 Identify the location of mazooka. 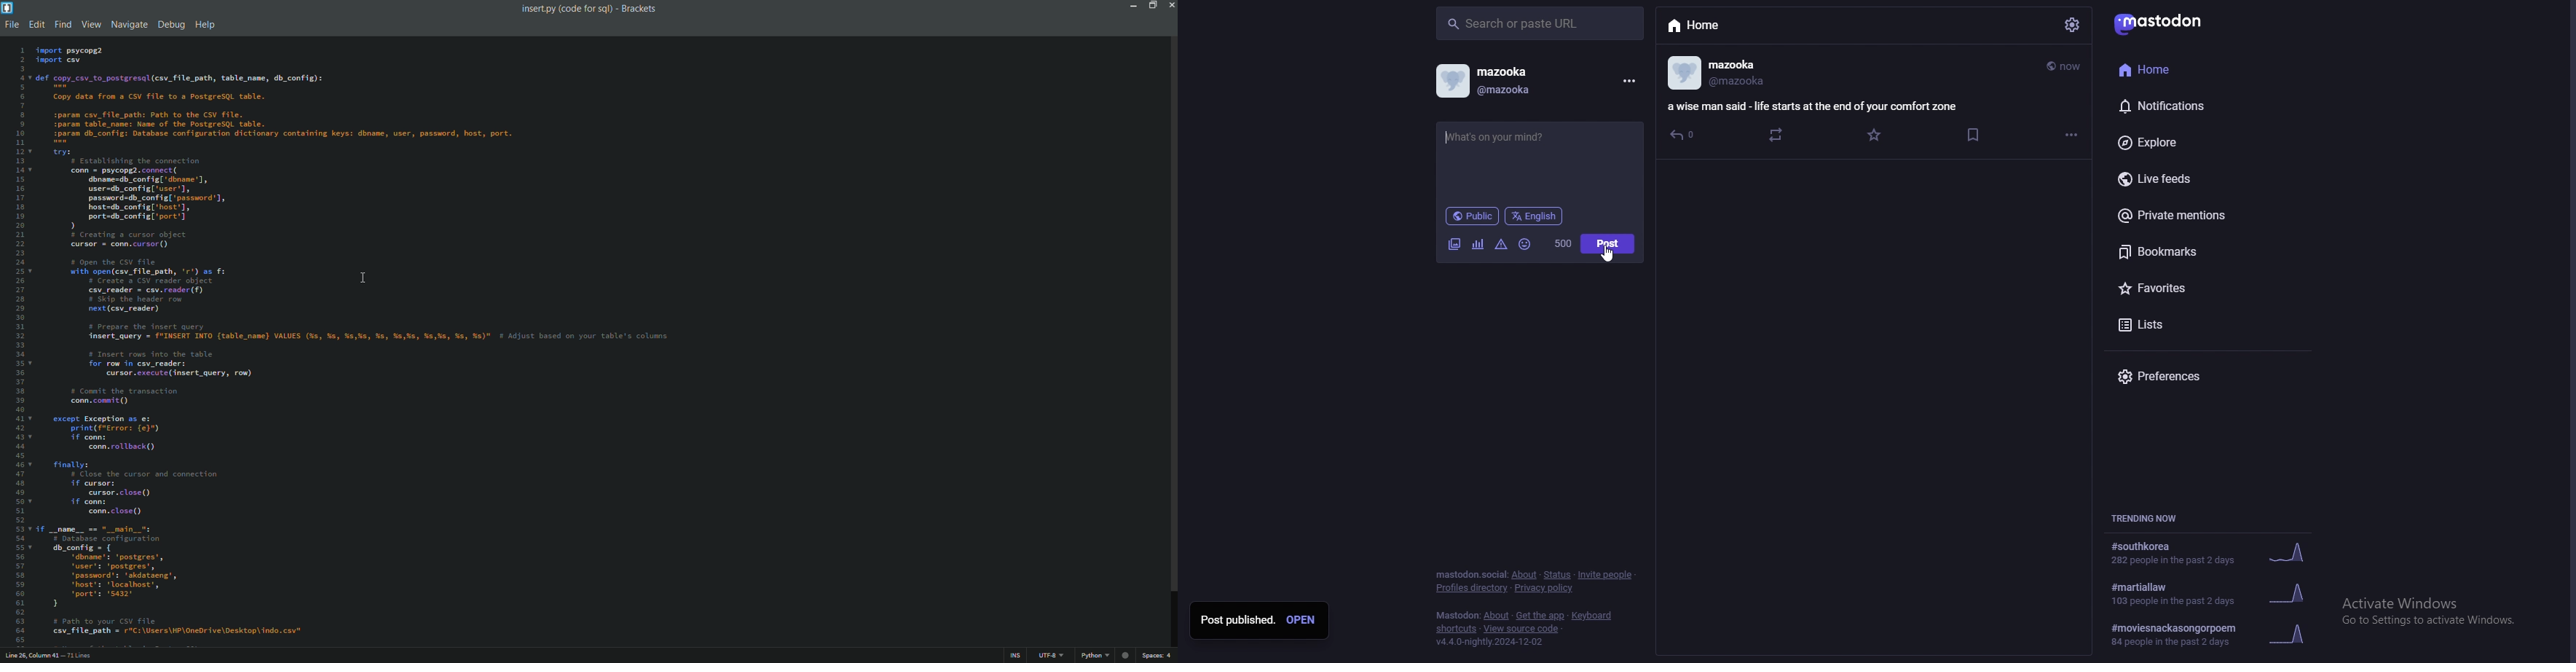
(1733, 65).